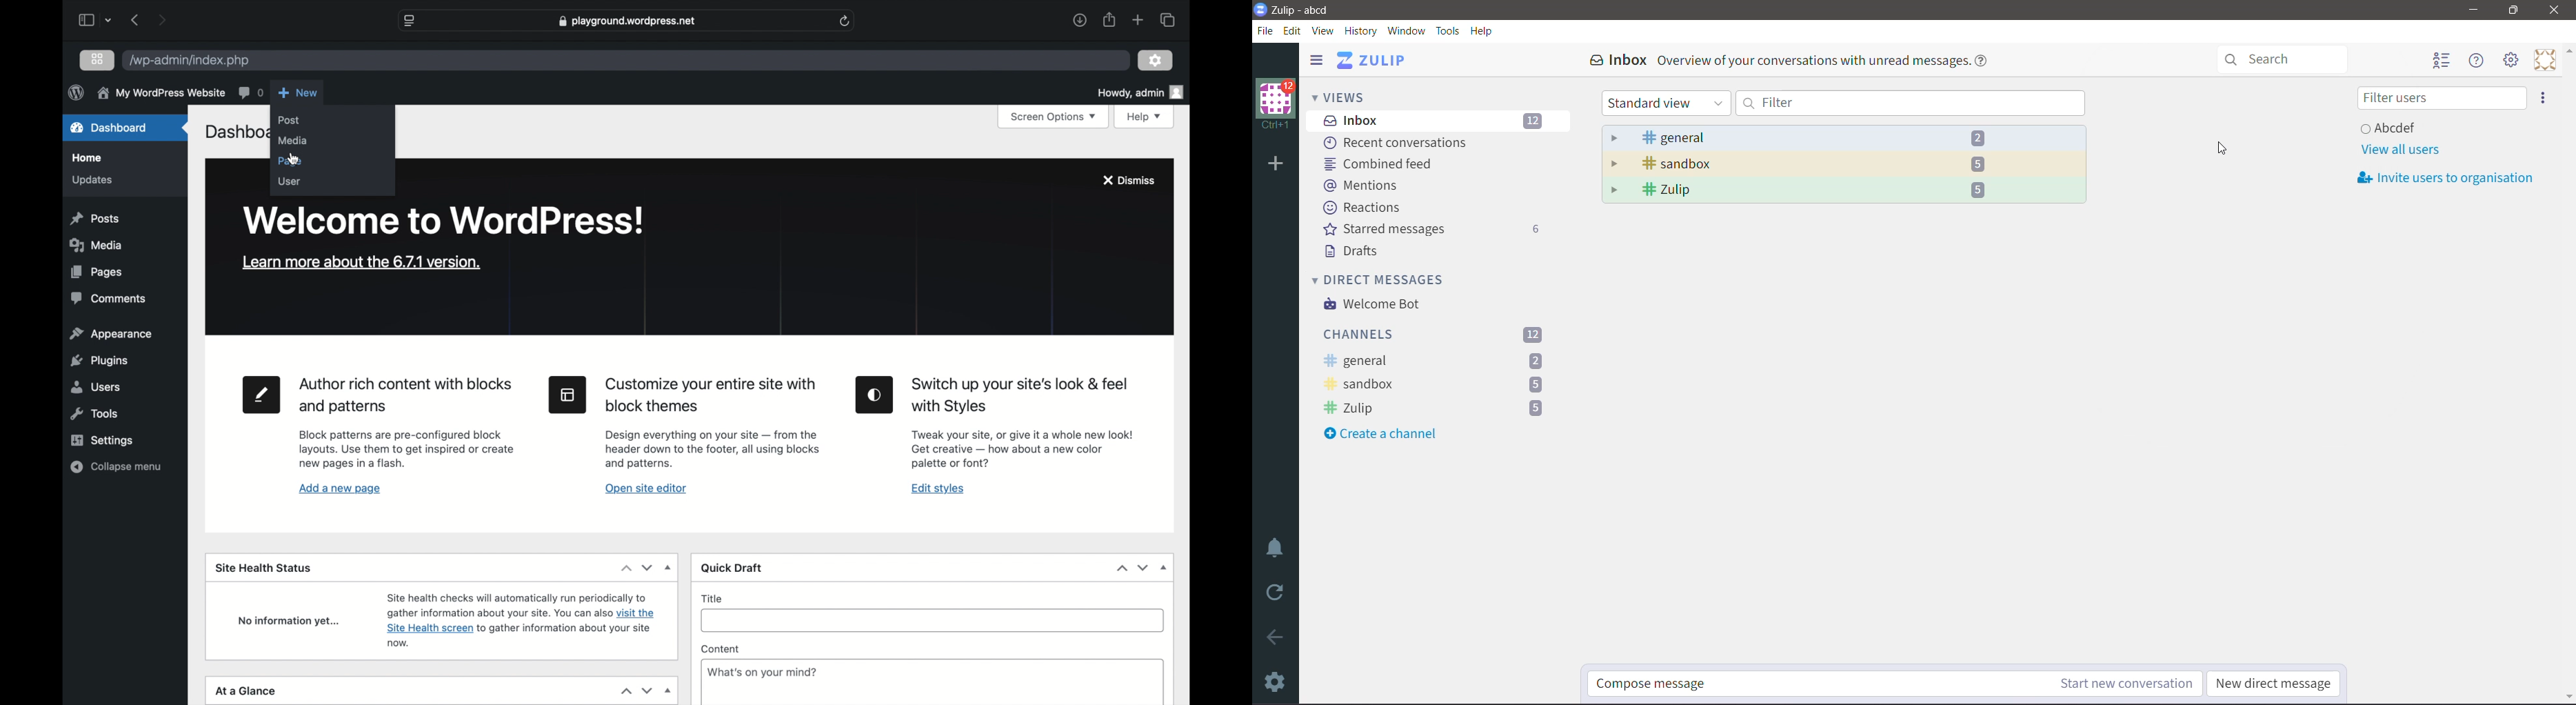 The width and height of the screenshot is (2576, 728). I want to click on new page, so click(263, 395).